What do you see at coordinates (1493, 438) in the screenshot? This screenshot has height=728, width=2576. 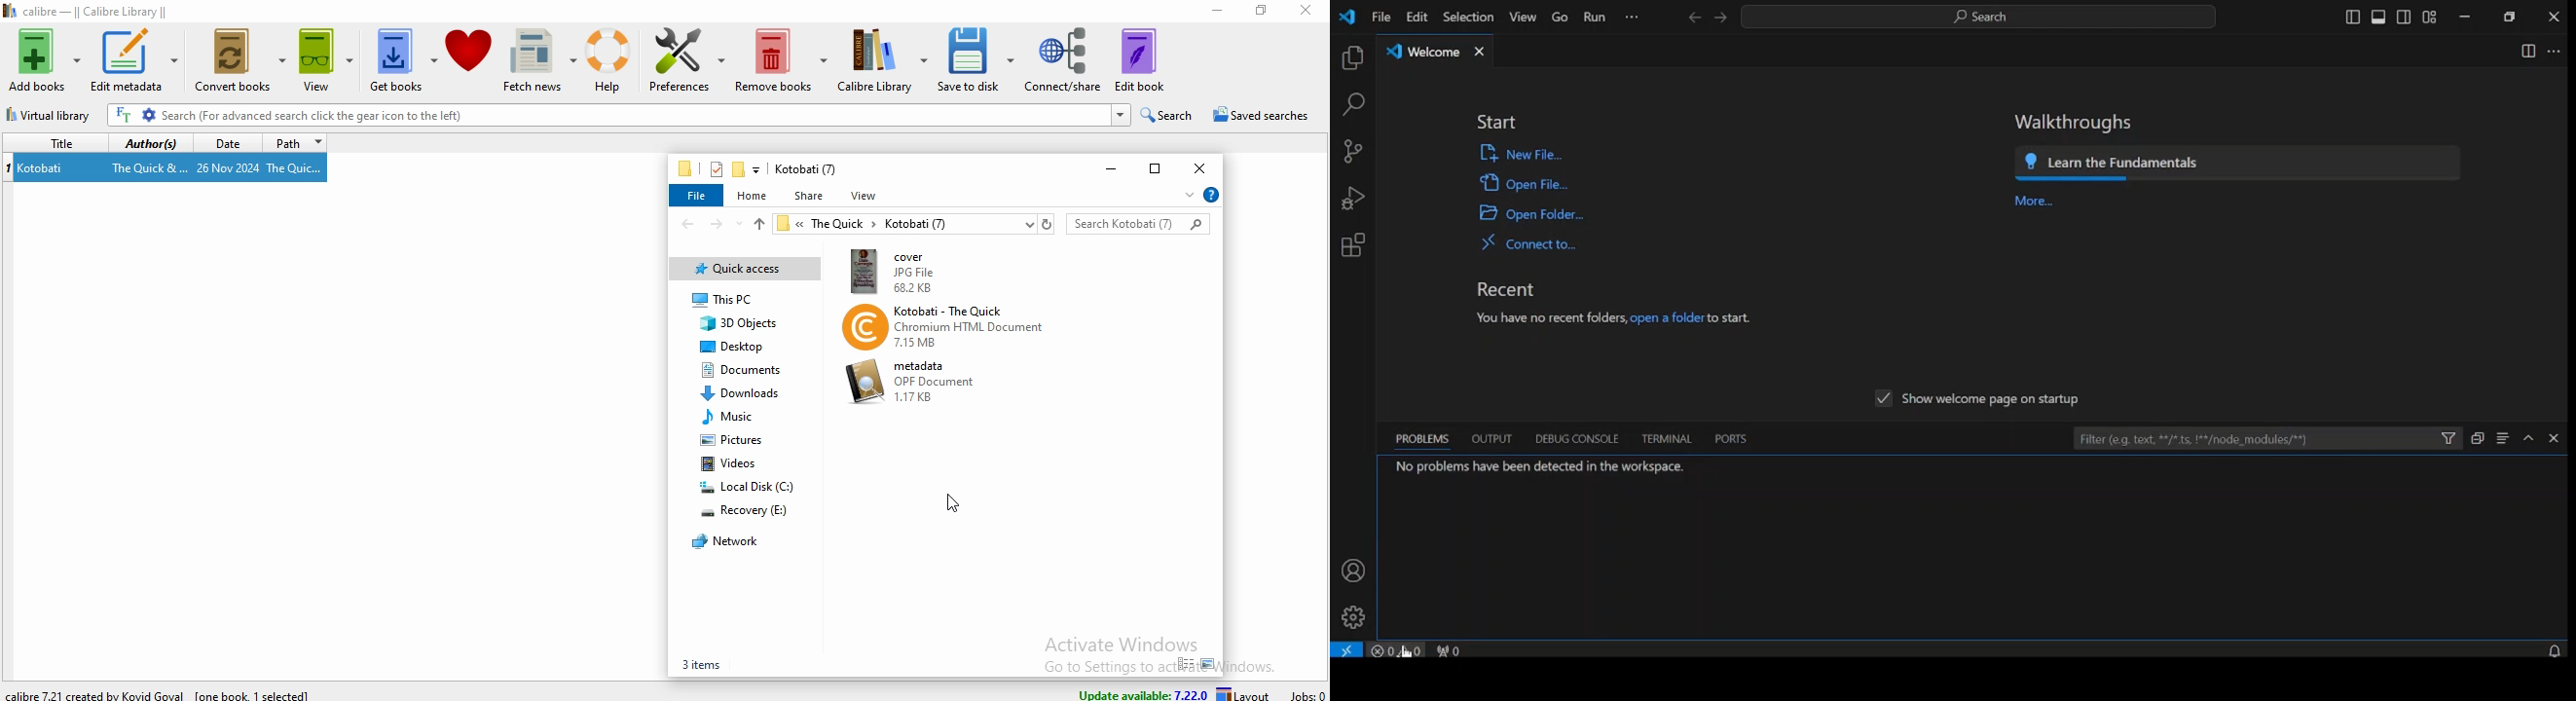 I see `output` at bounding box center [1493, 438].